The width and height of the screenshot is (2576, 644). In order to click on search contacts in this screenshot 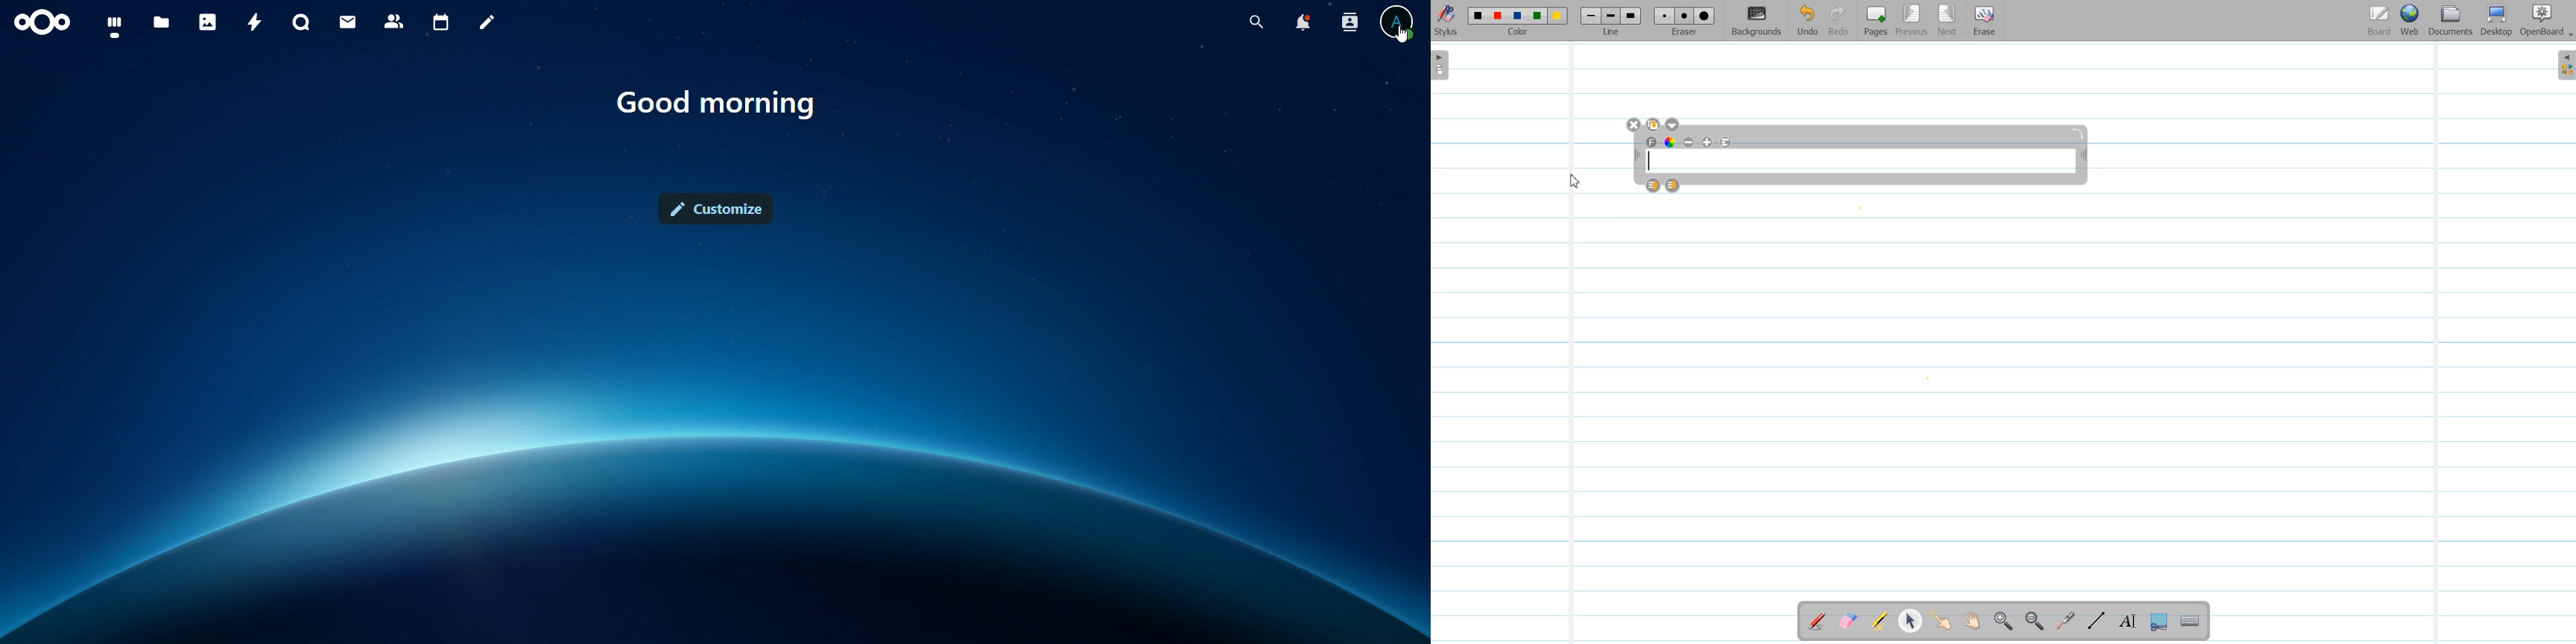, I will do `click(1353, 23)`.